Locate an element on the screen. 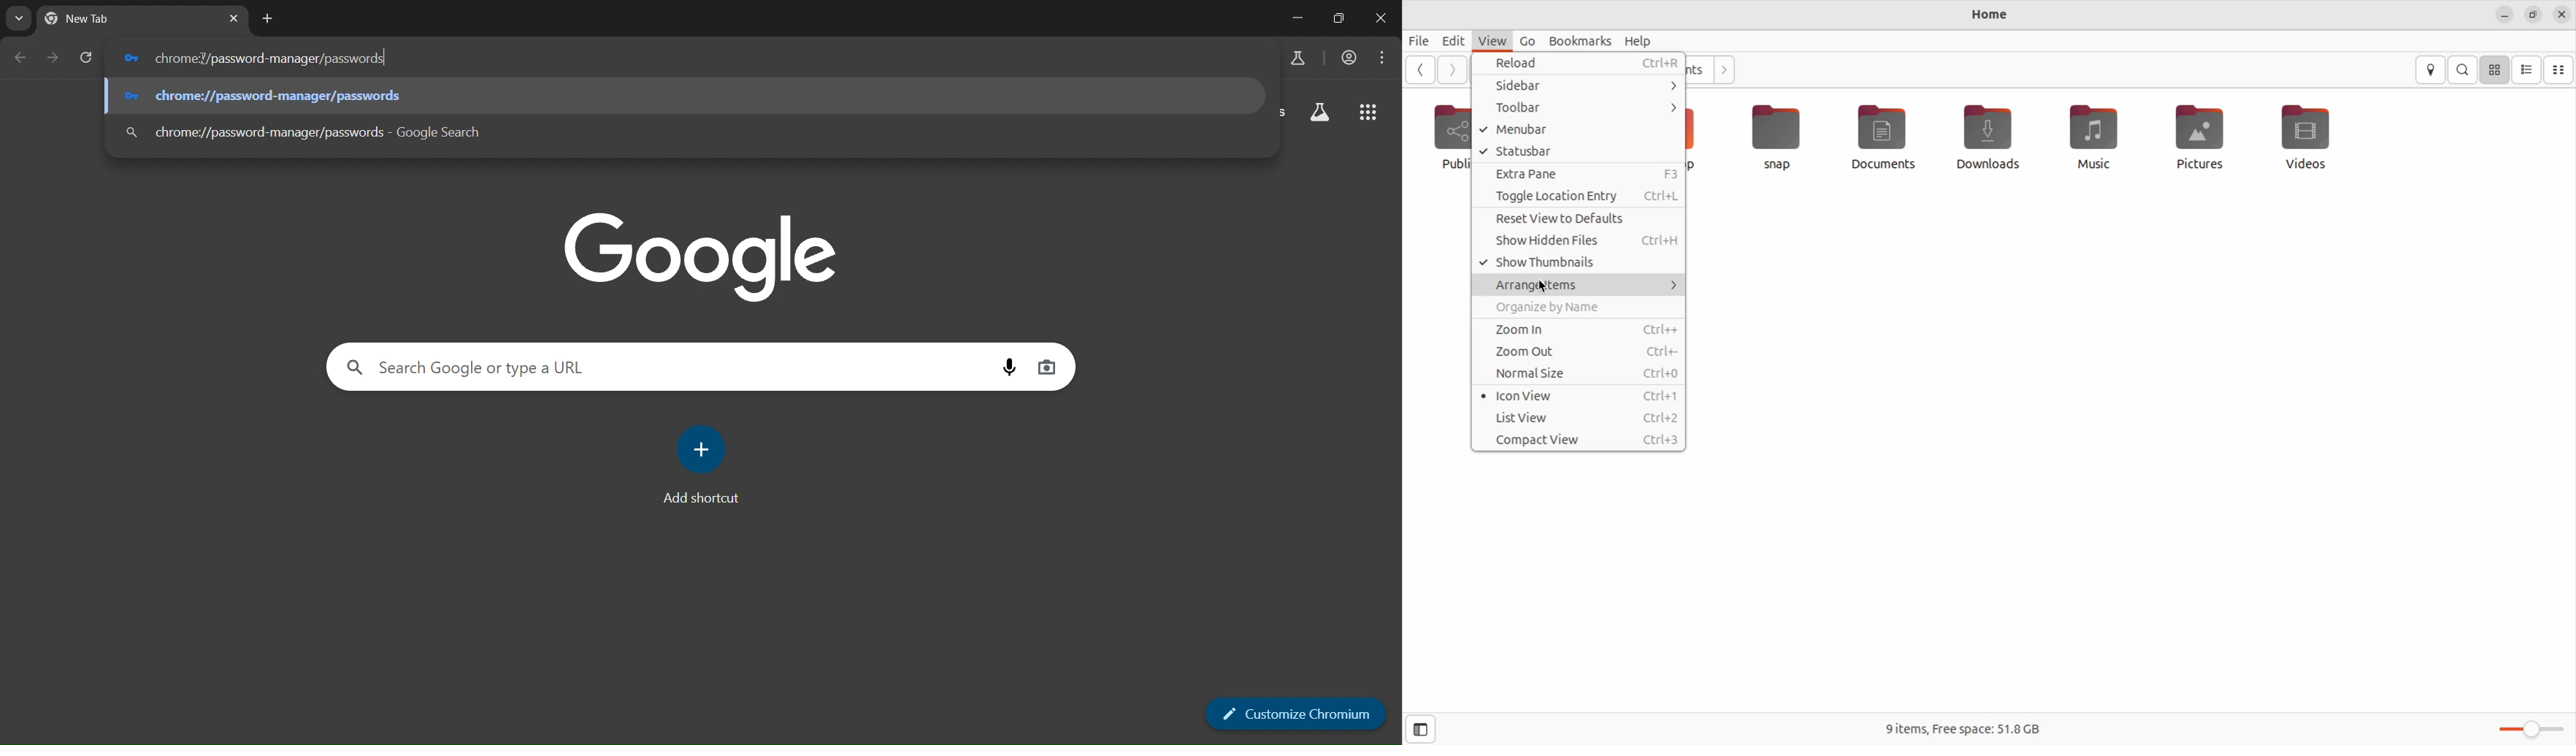 The height and width of the screenshot is (756, 2576). Show thumb nails is located at coordinates (1580, 262).